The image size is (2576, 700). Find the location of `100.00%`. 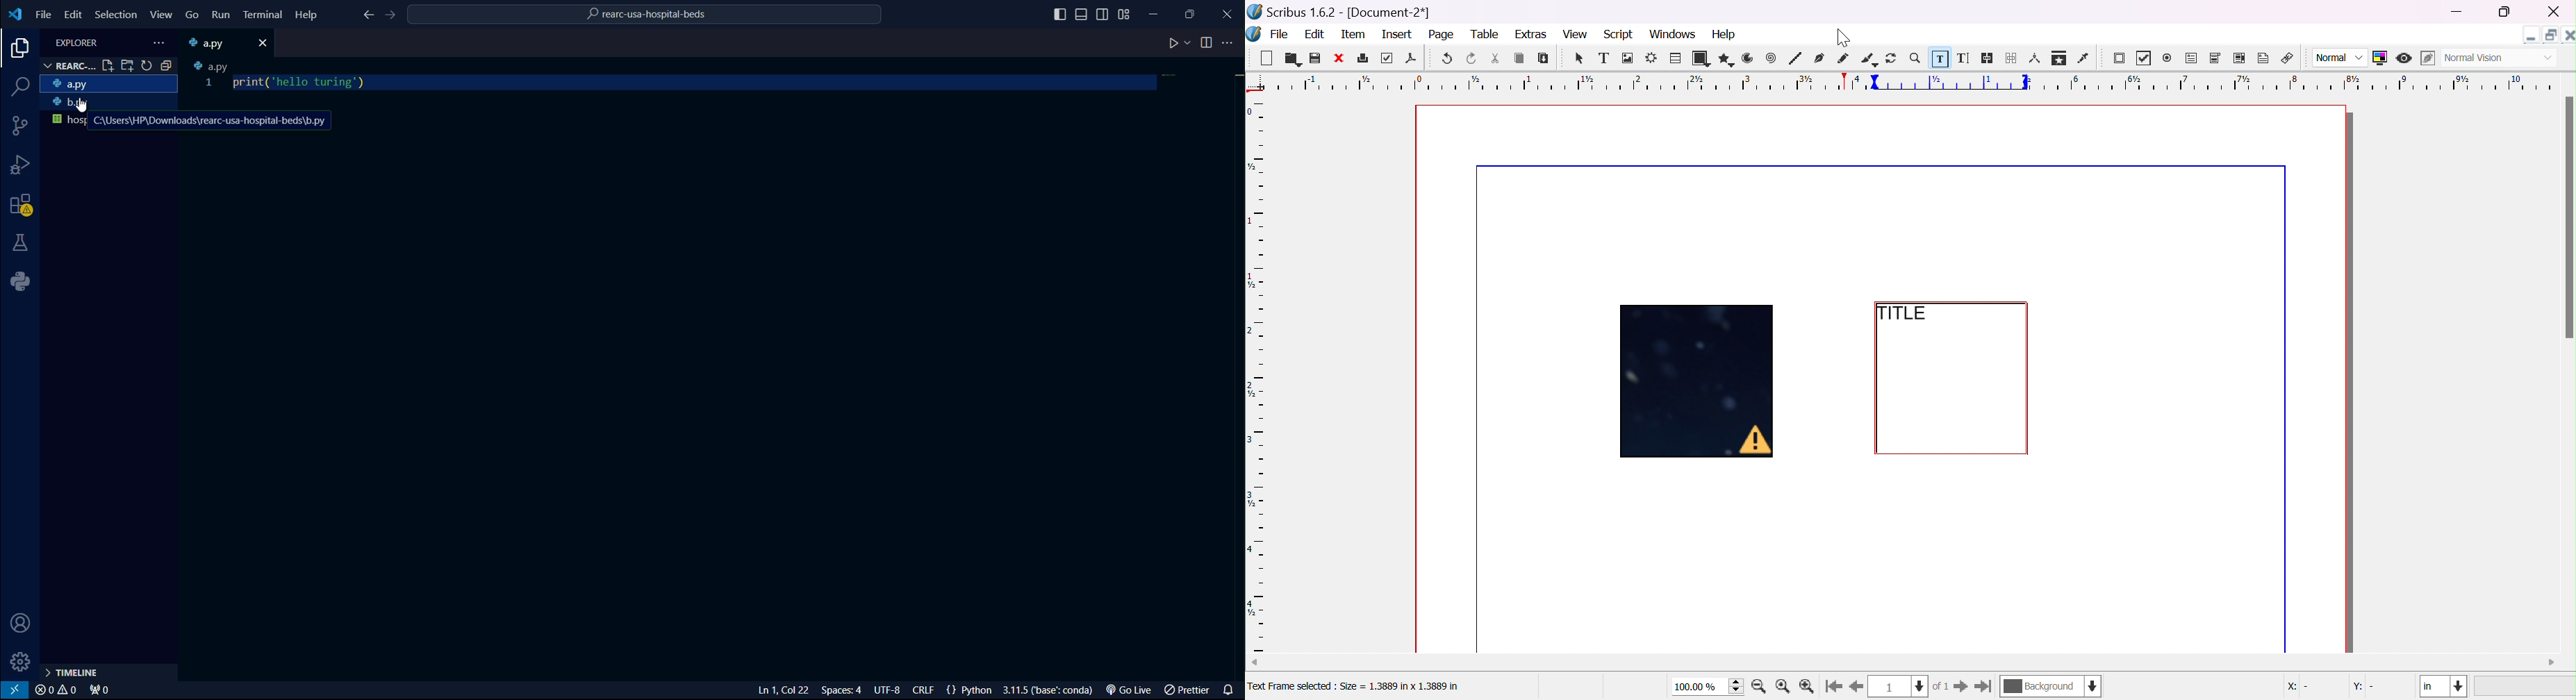

100.00% is located at coordinates (1709, 687).